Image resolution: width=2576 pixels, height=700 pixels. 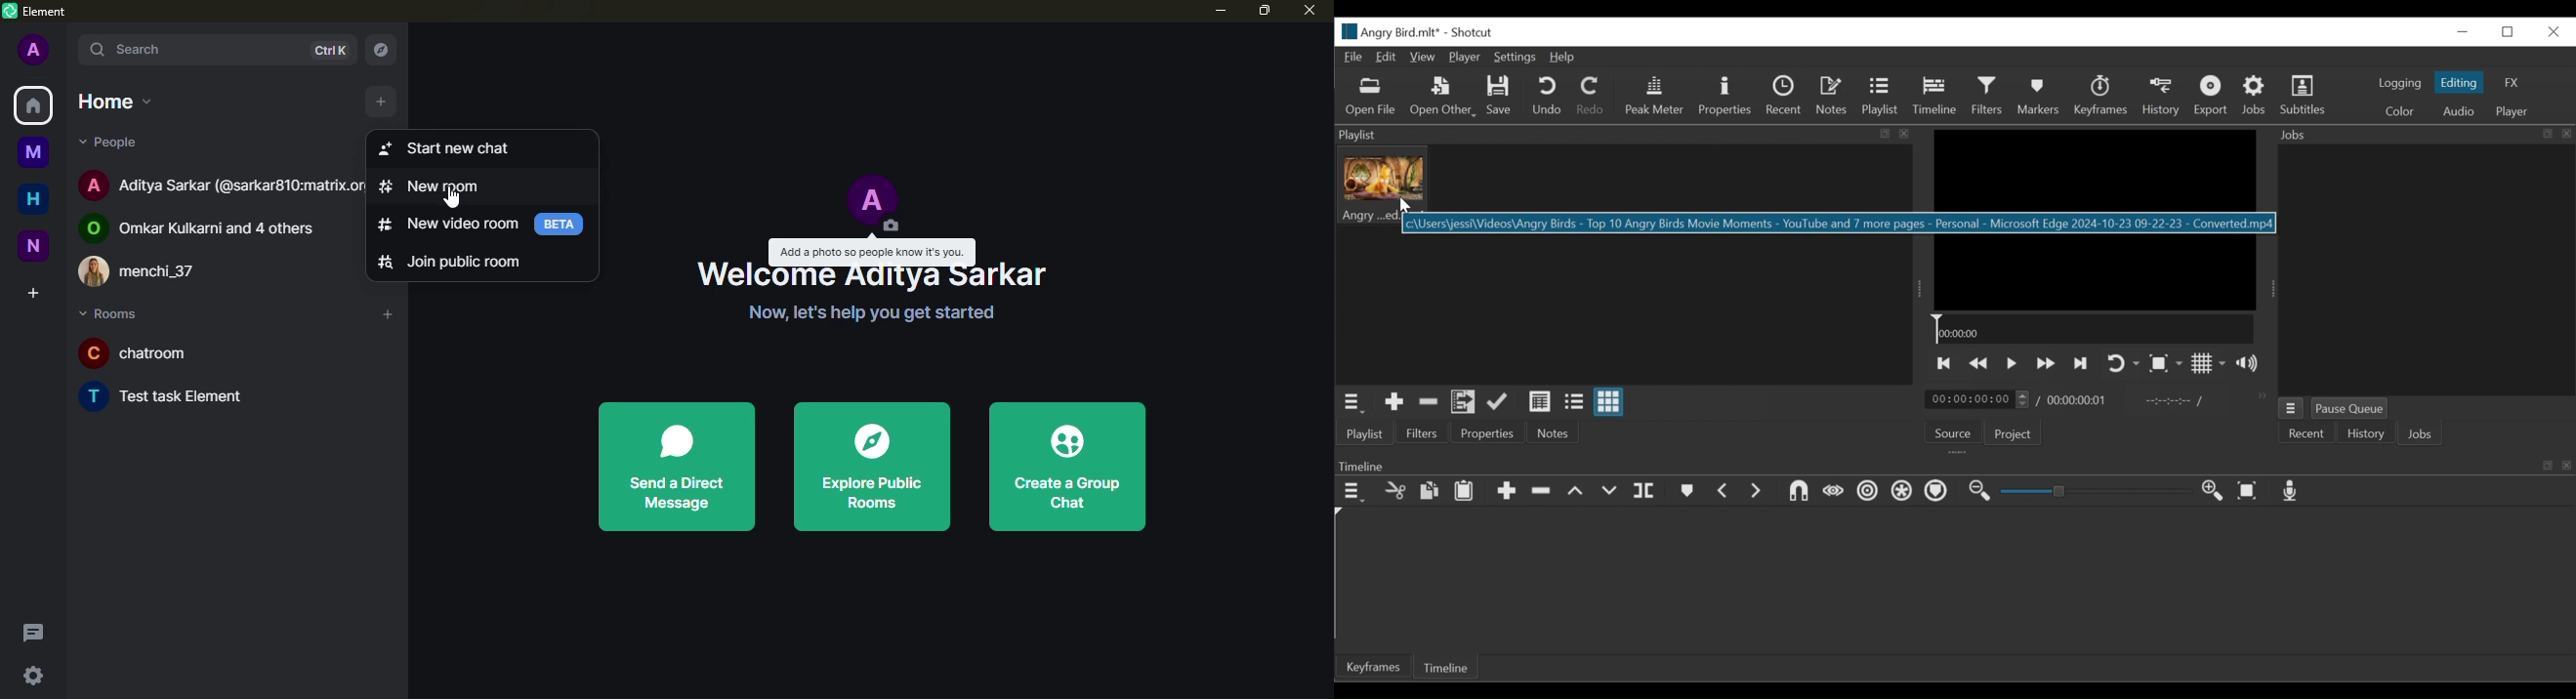 I want to click on Zoom timeline to fit, so click(x=2249, y=491).